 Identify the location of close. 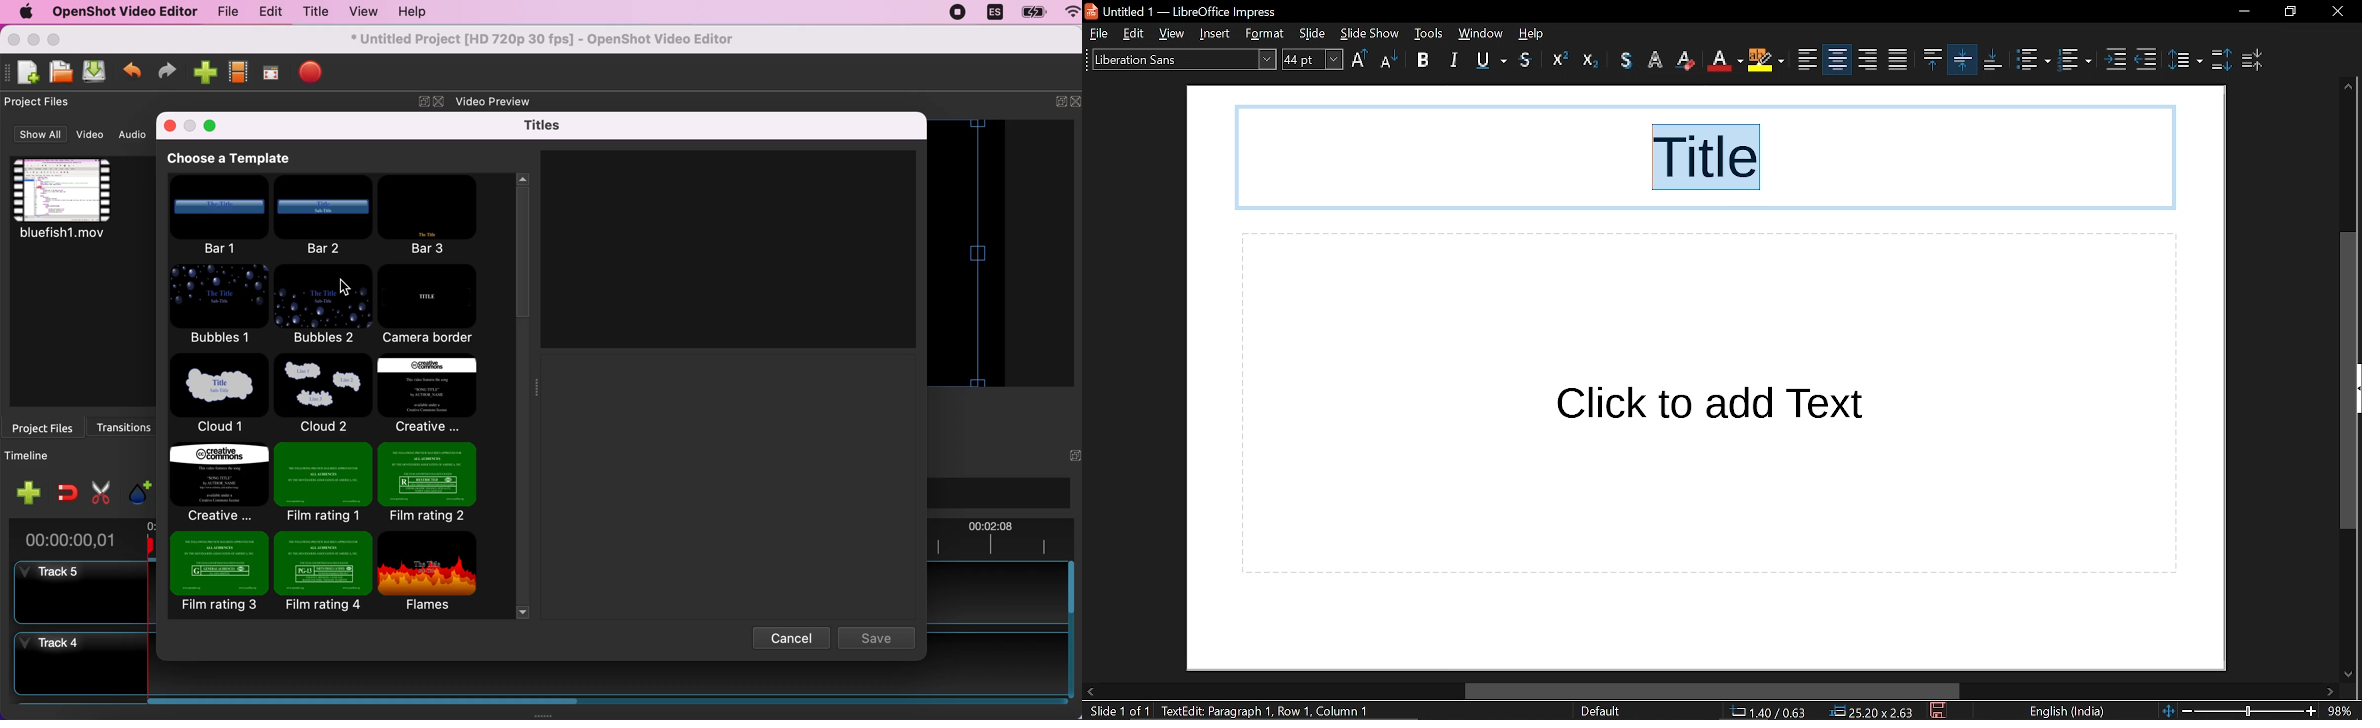
(14, 40).